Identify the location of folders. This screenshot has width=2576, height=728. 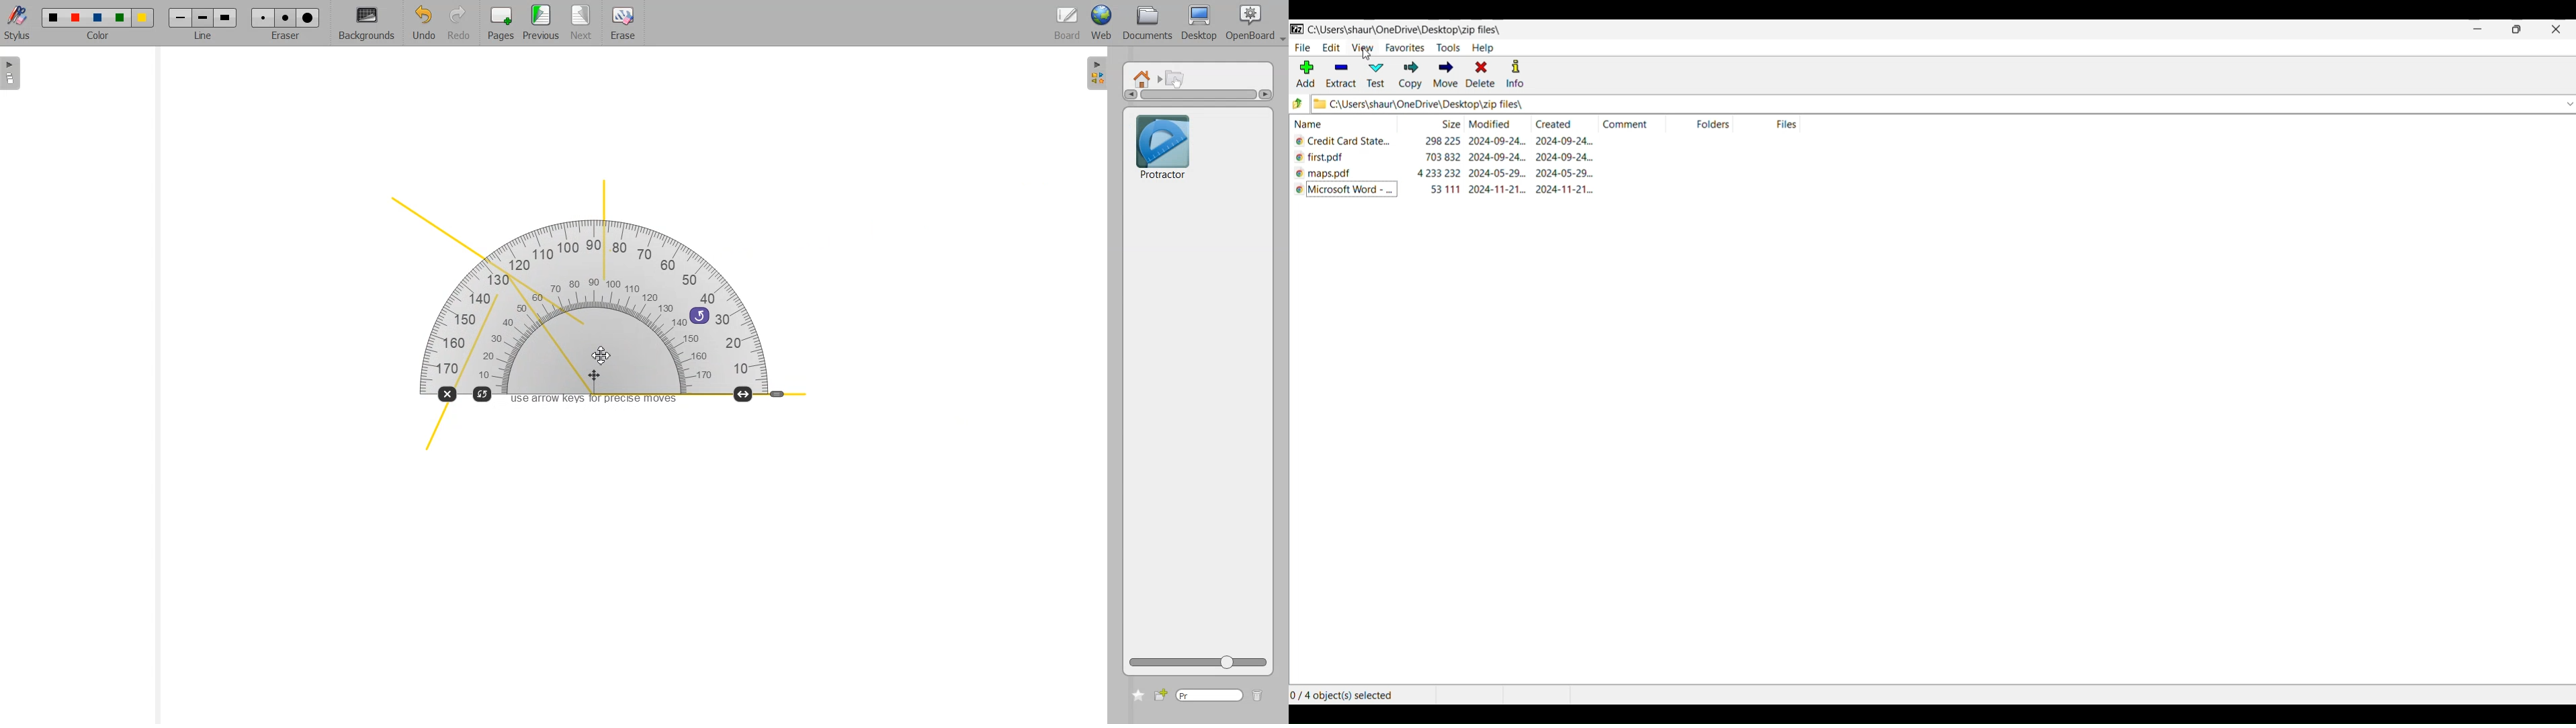
(1720, 125).